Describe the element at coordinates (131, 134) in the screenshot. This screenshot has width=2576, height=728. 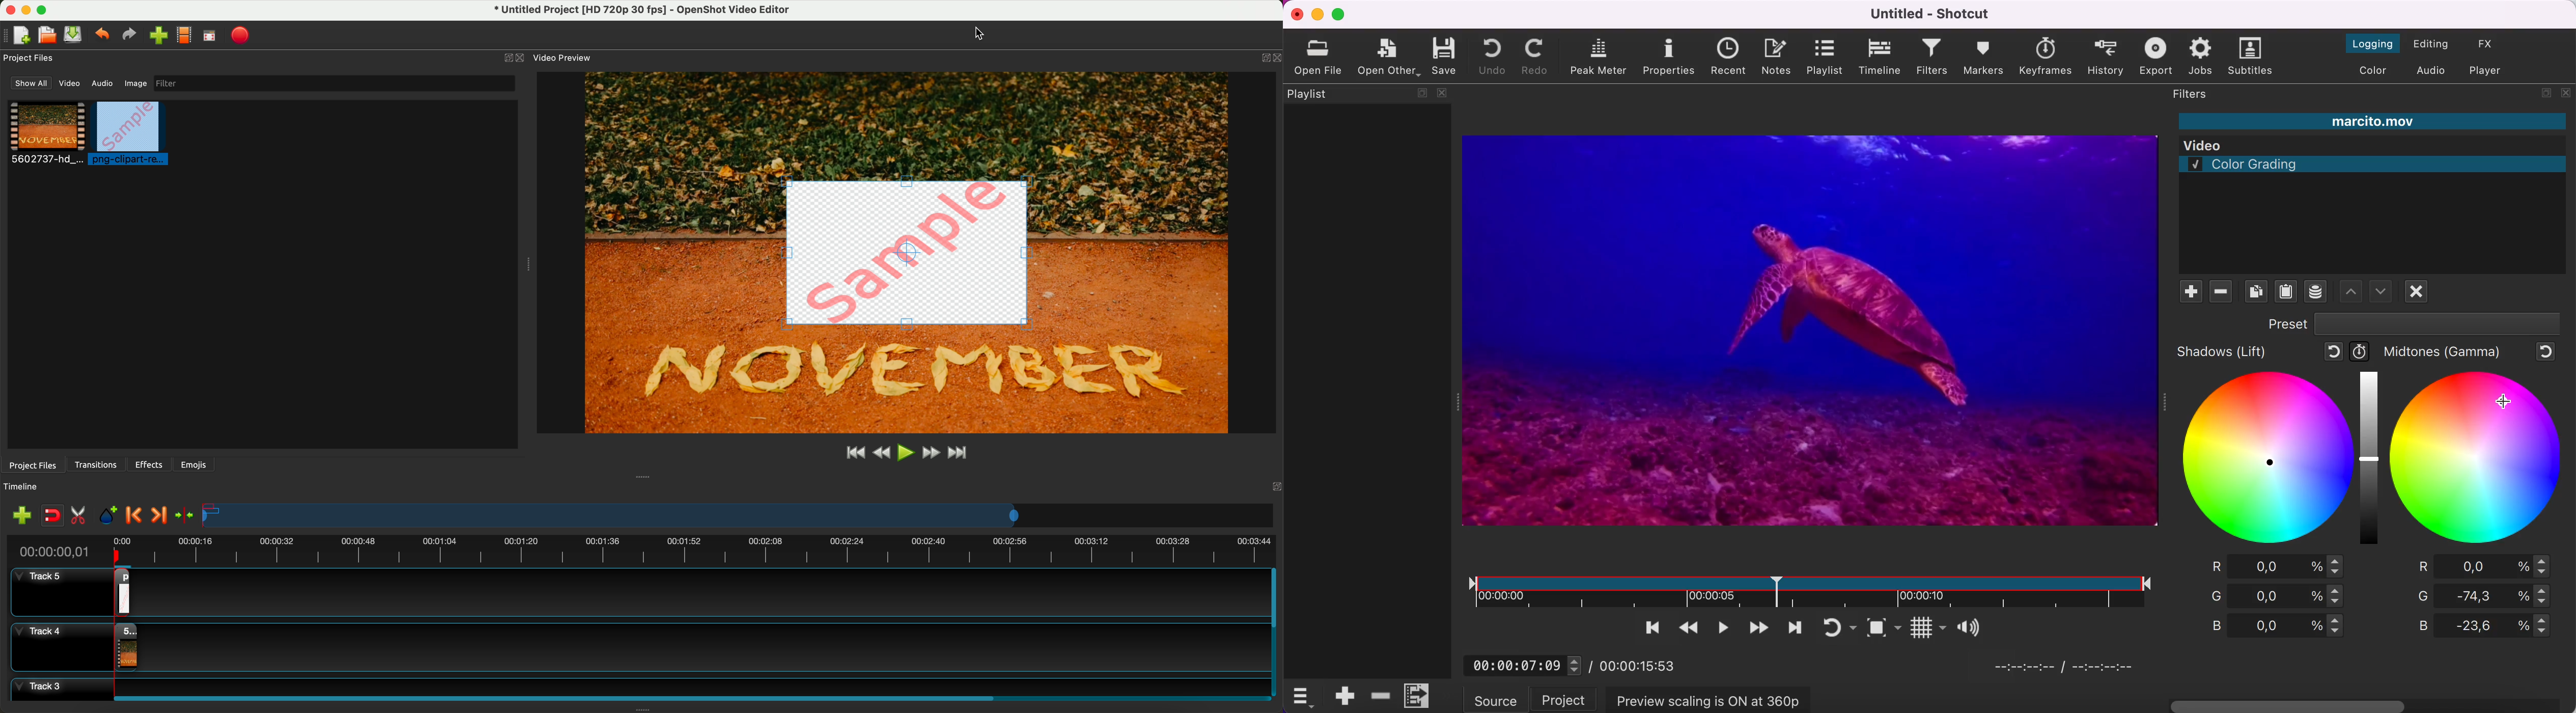
I see `click on image` at that location.